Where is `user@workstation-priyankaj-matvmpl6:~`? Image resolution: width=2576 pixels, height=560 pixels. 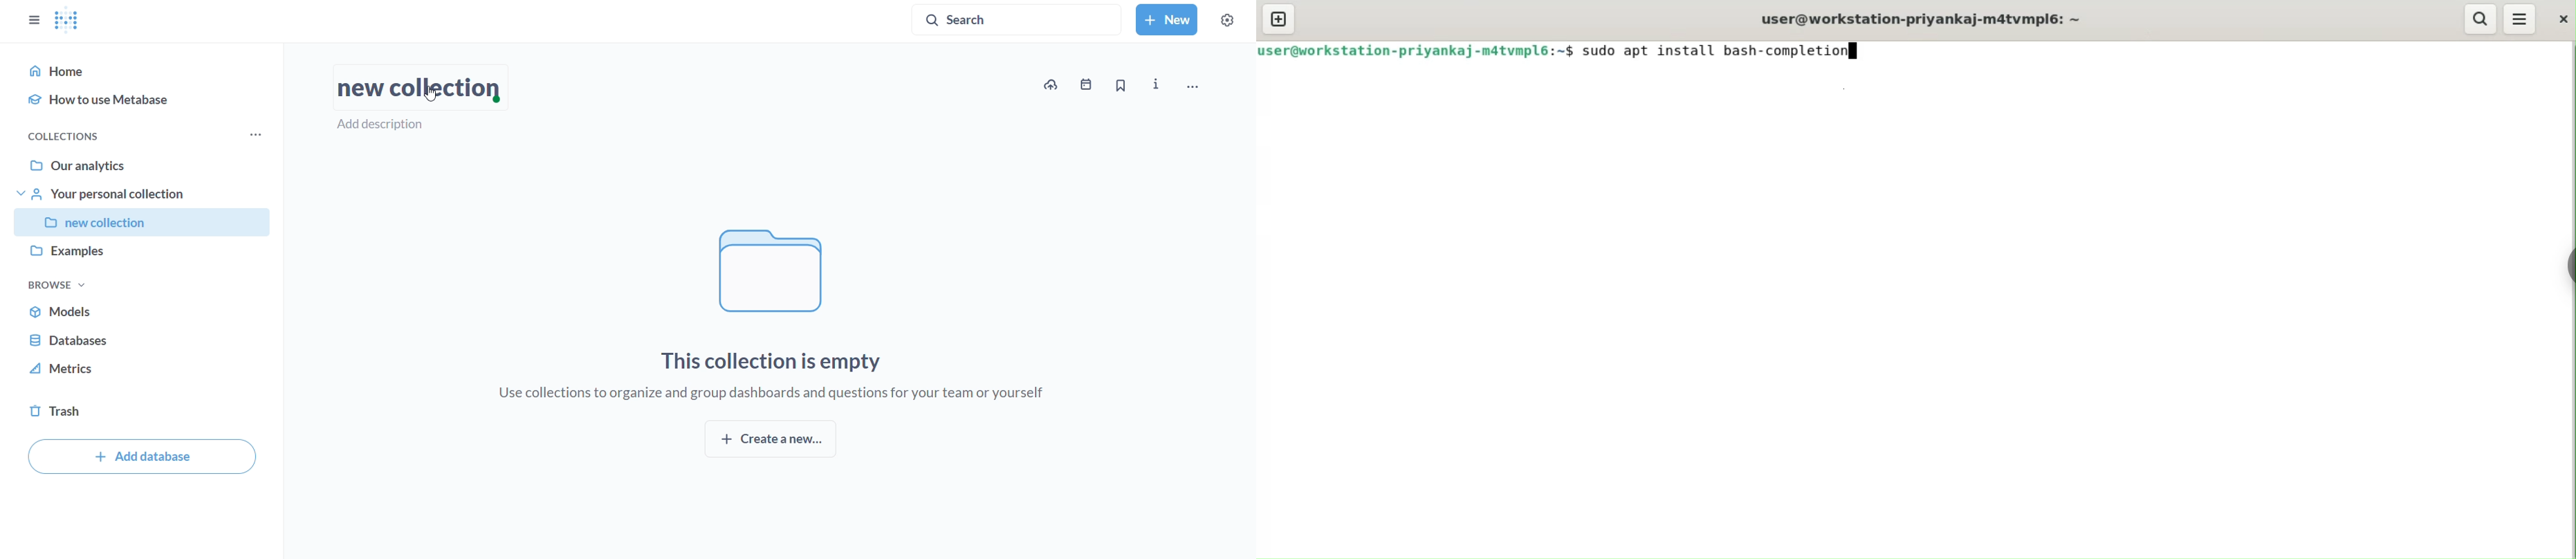
user@workstation-priyankaj-matvmpl6:~ is located at coordinates (1408, 50).